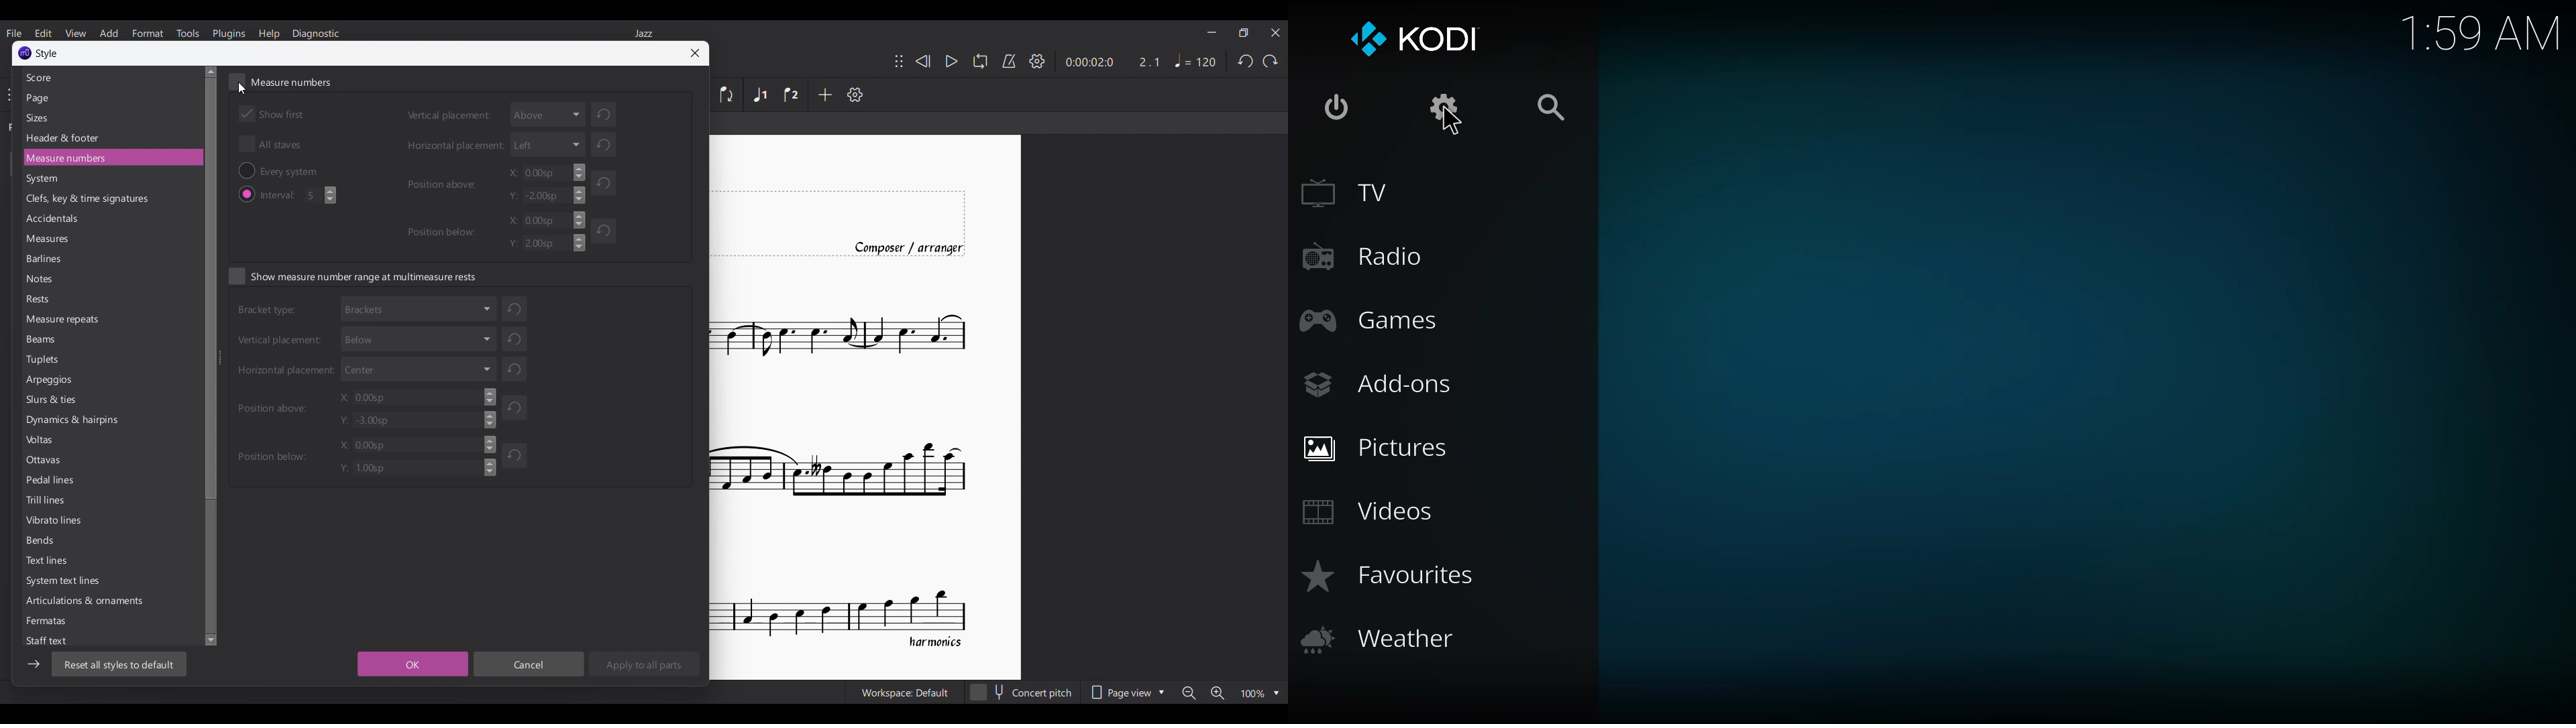 The image size is (2576, 728). What do you see at coordinates (1127, 692) in the screenshot?
I see `Page view options` at bounding box center [1127, 692].